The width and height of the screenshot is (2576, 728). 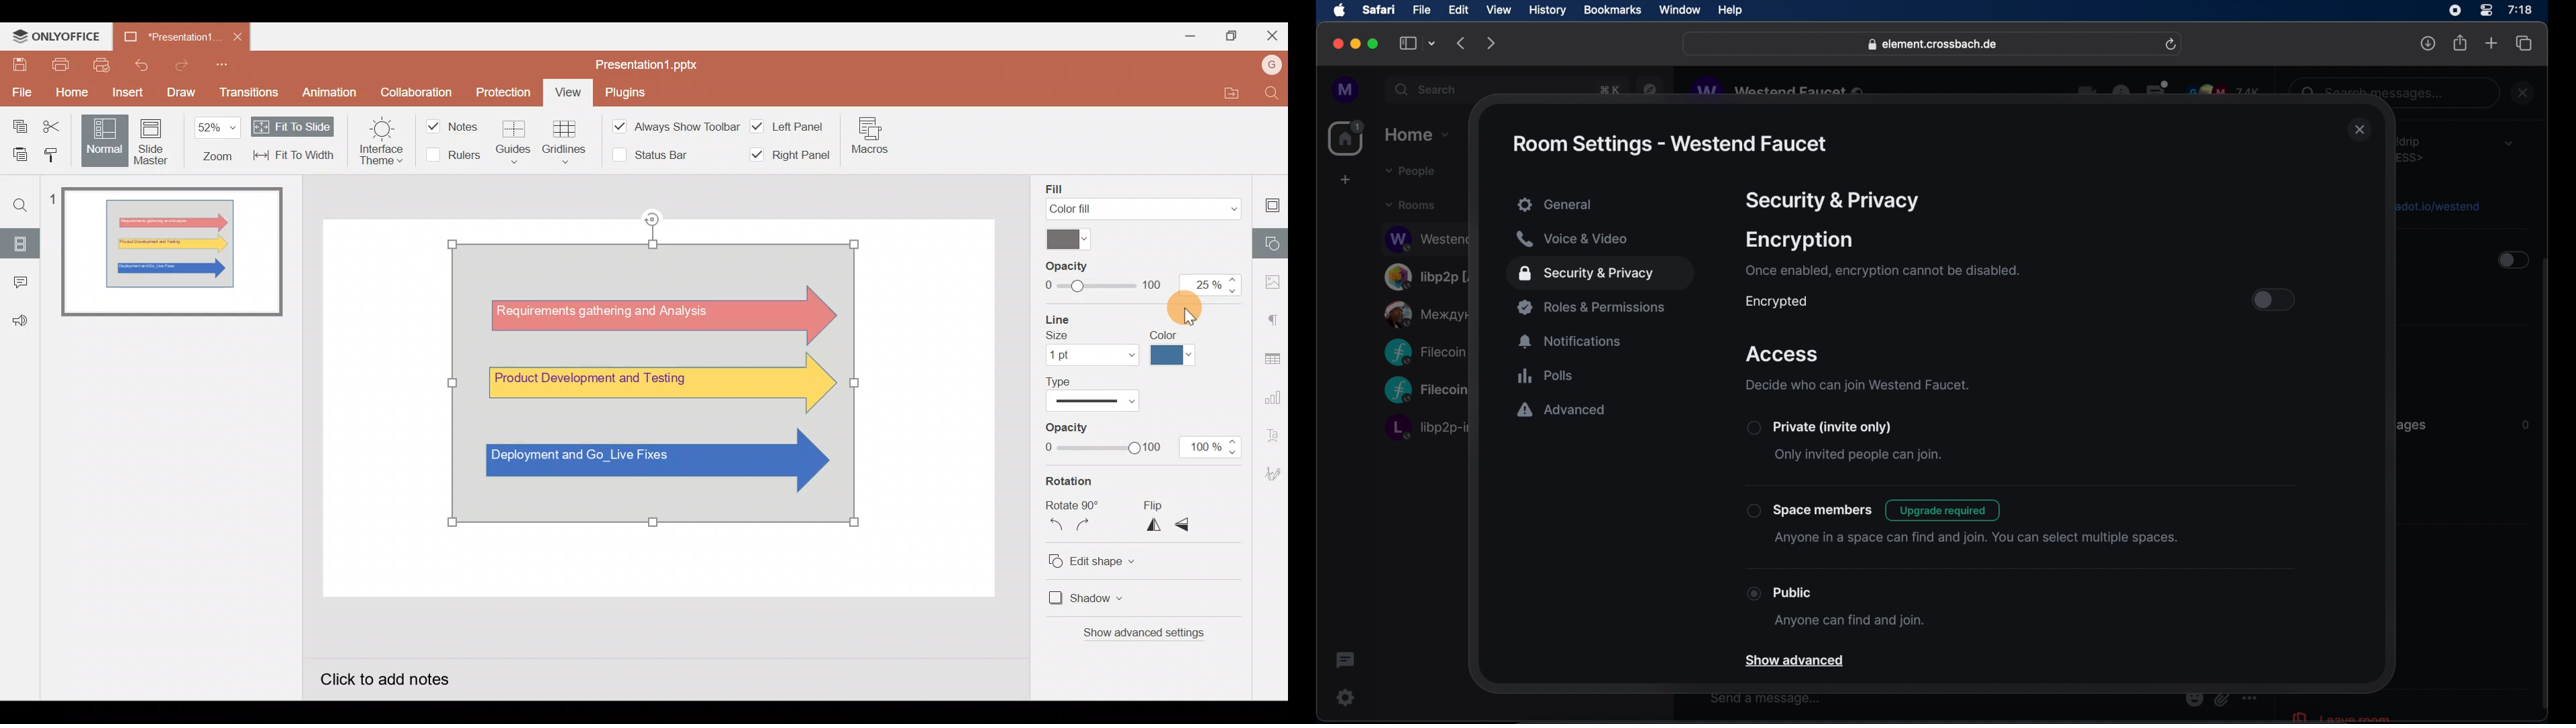 I want to click on forward, so click(x=1491, y=43).